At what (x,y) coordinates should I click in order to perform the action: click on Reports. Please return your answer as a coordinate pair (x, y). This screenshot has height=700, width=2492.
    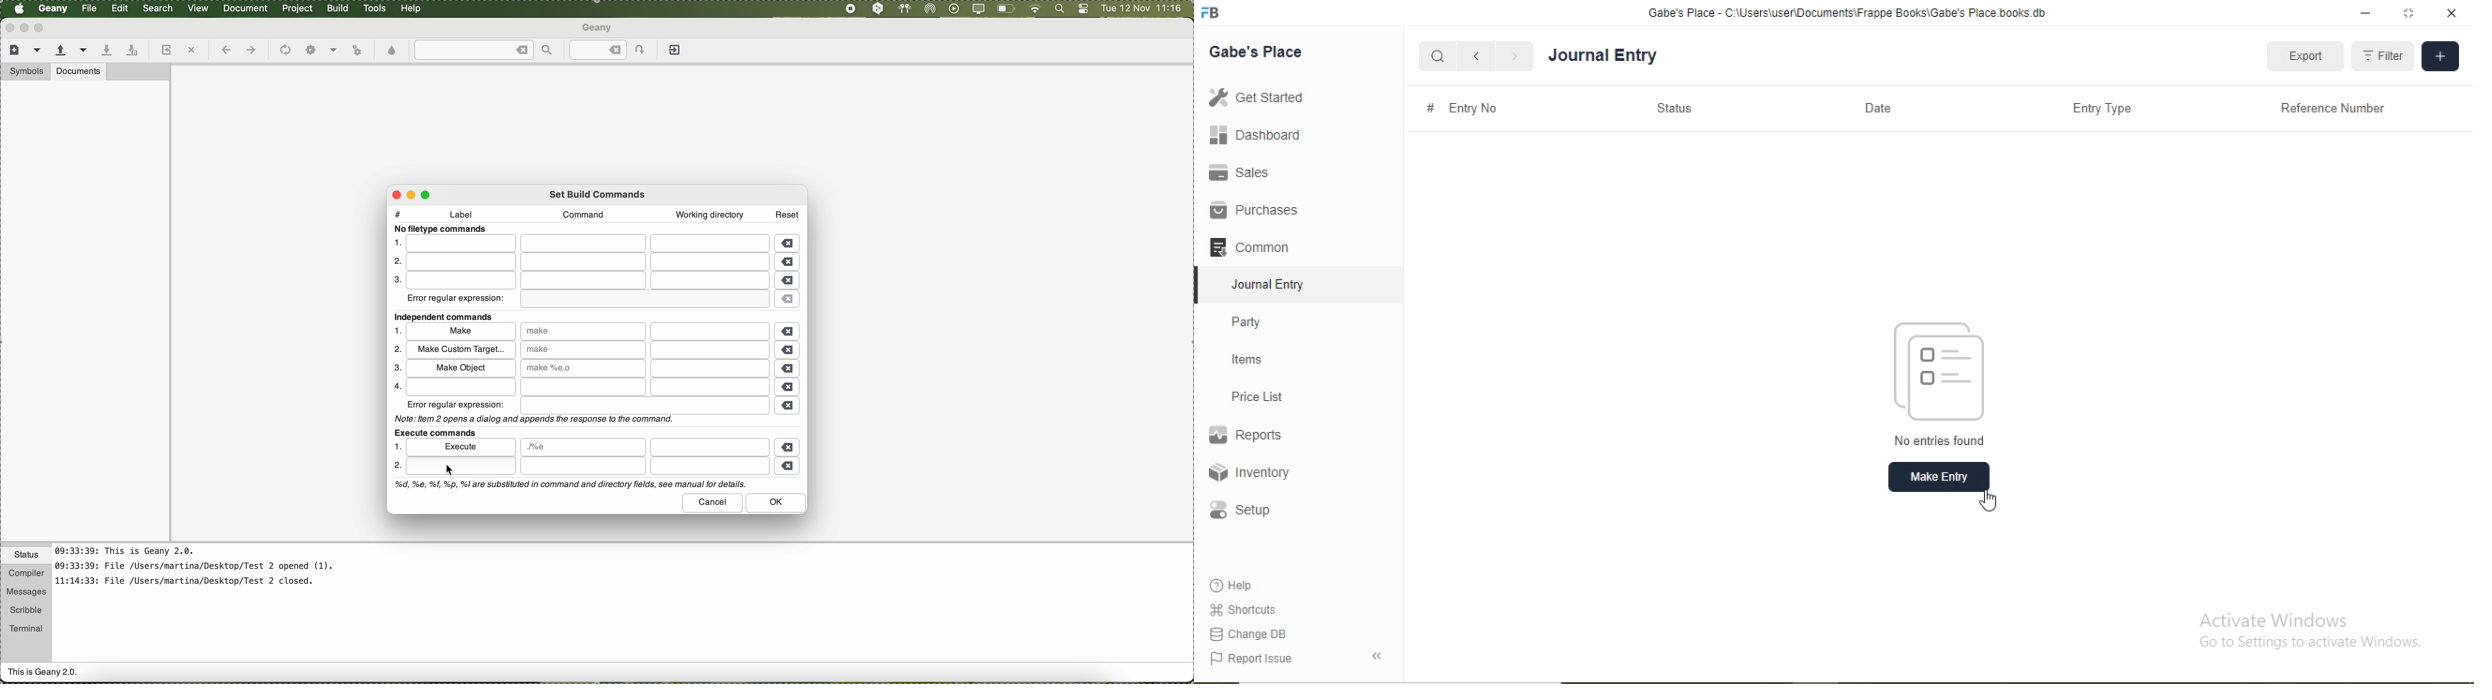
    Looking at the image, I should click on (1245, 435).